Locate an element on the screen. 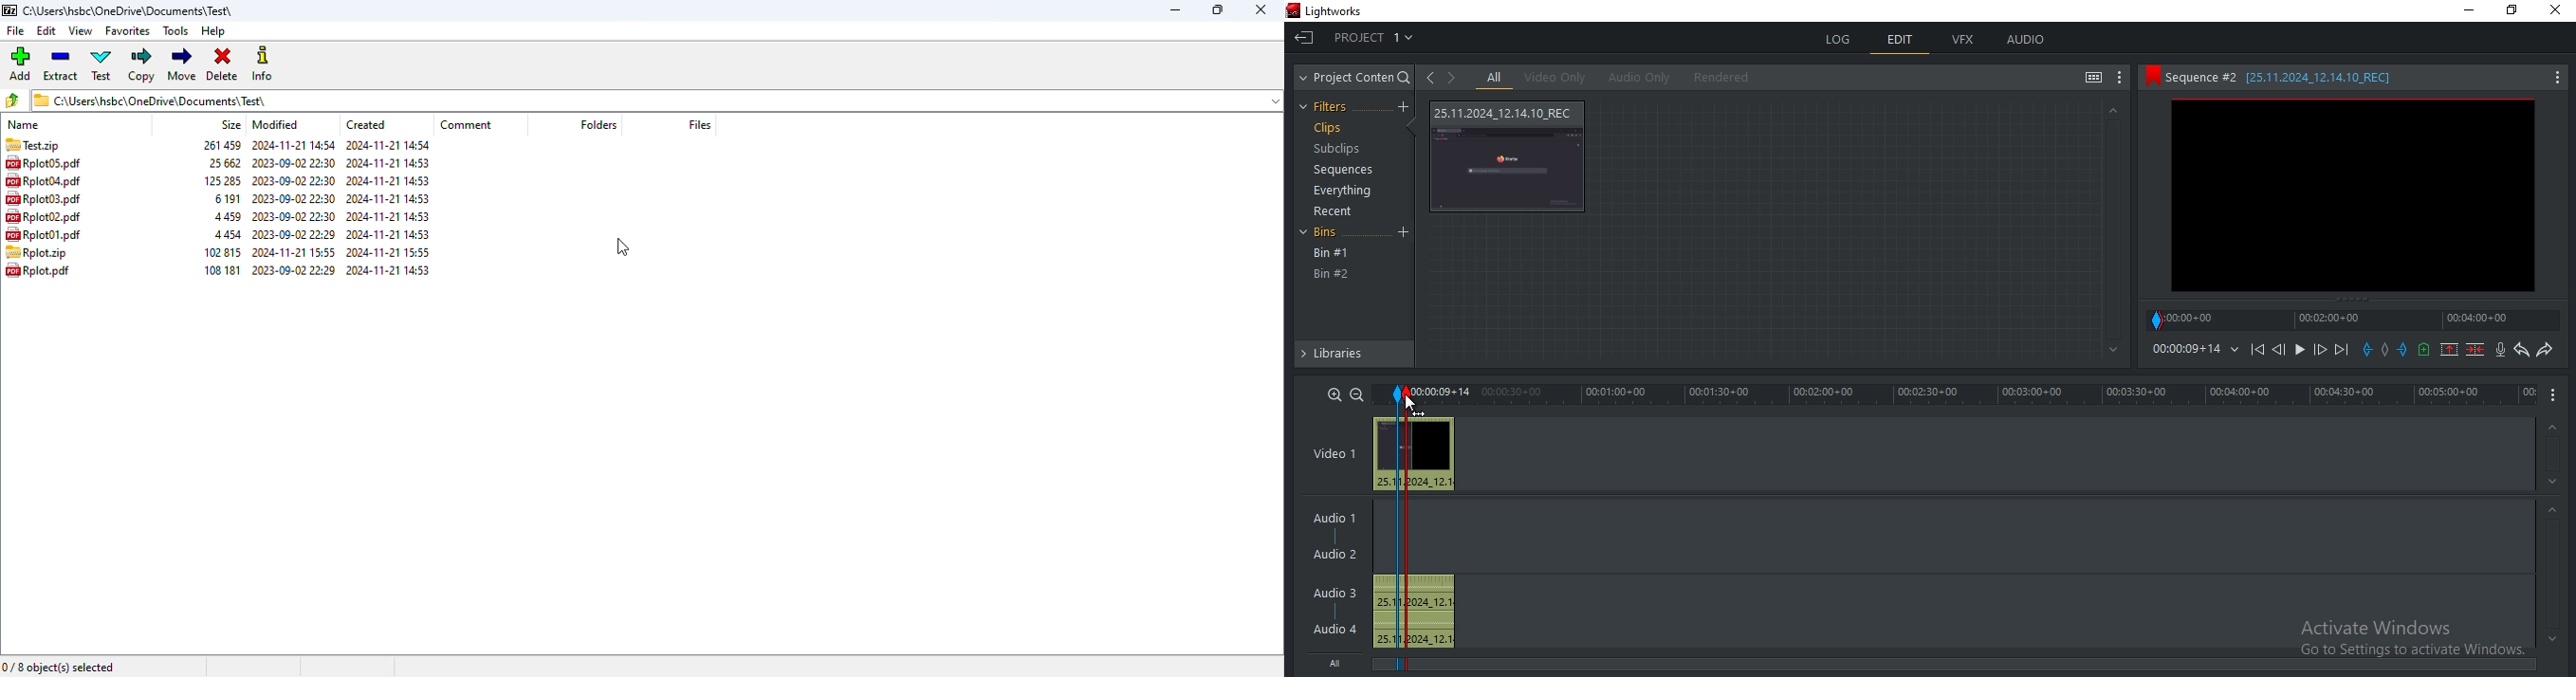 Image resolution: width=2576 pixels, height=700 pixels. ‘Comment is located at coordinates (467, 123).